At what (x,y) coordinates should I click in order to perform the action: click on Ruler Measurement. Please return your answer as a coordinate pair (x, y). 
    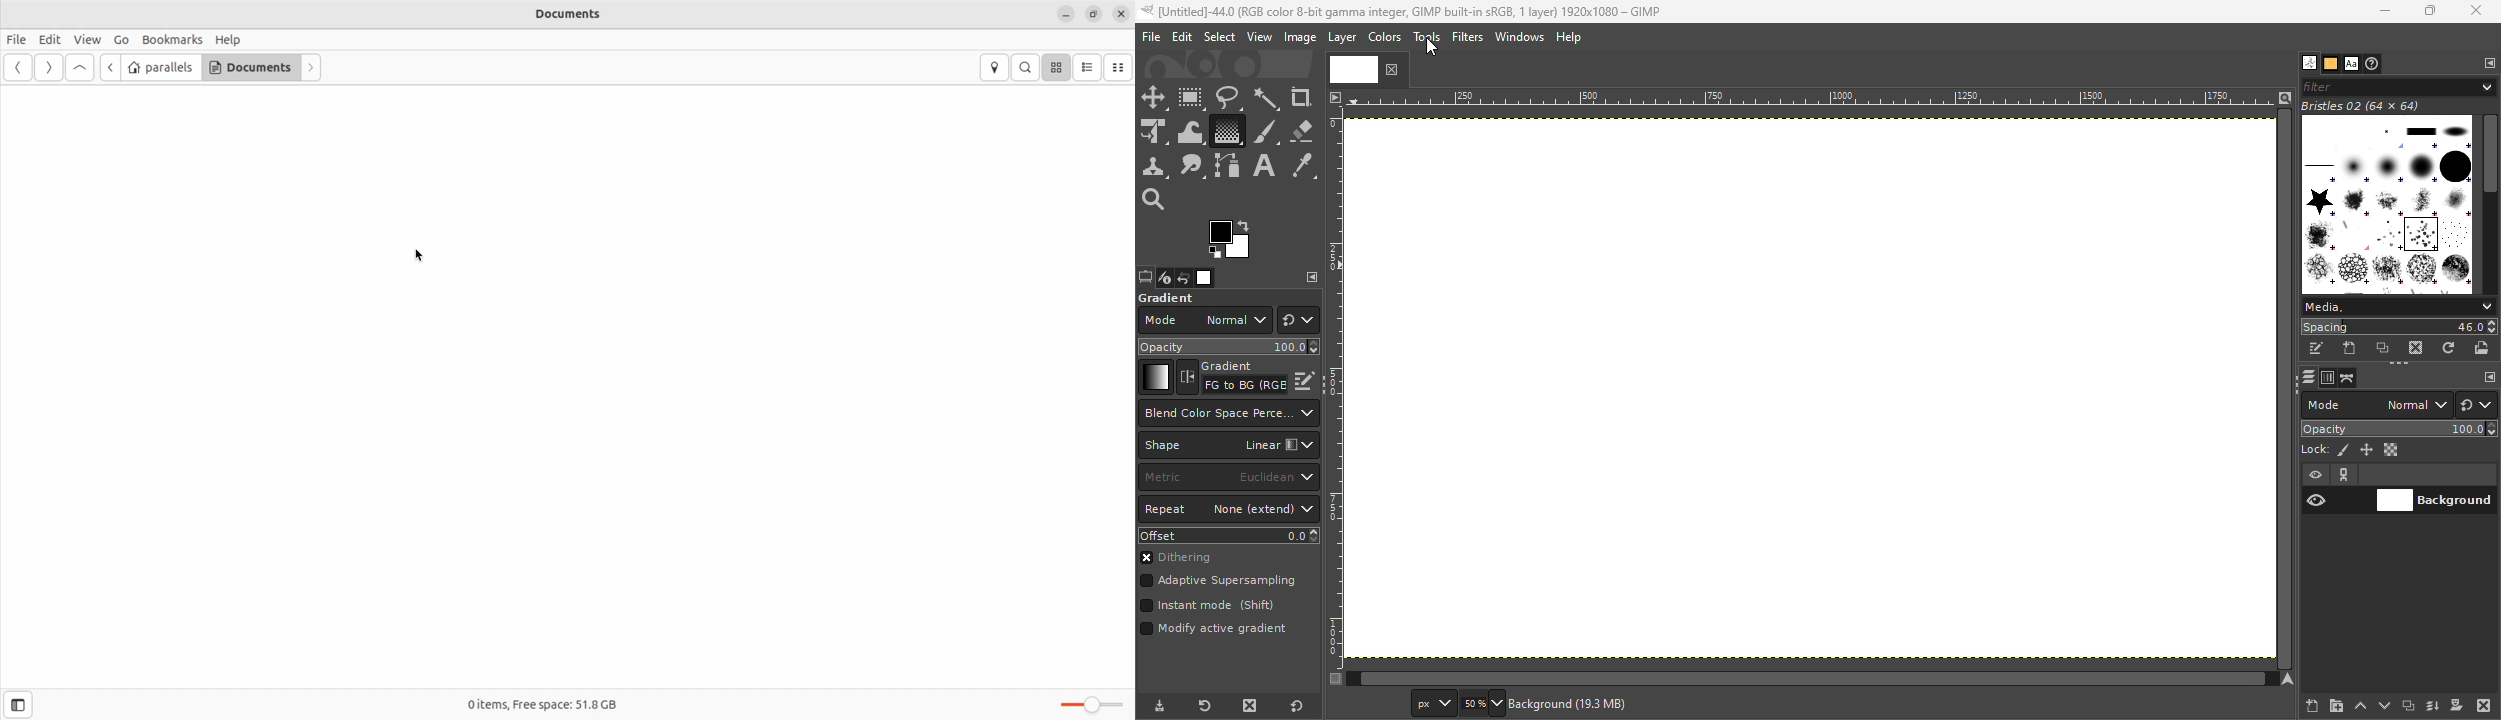
    Looking at the image, I should click on (1812, 97).